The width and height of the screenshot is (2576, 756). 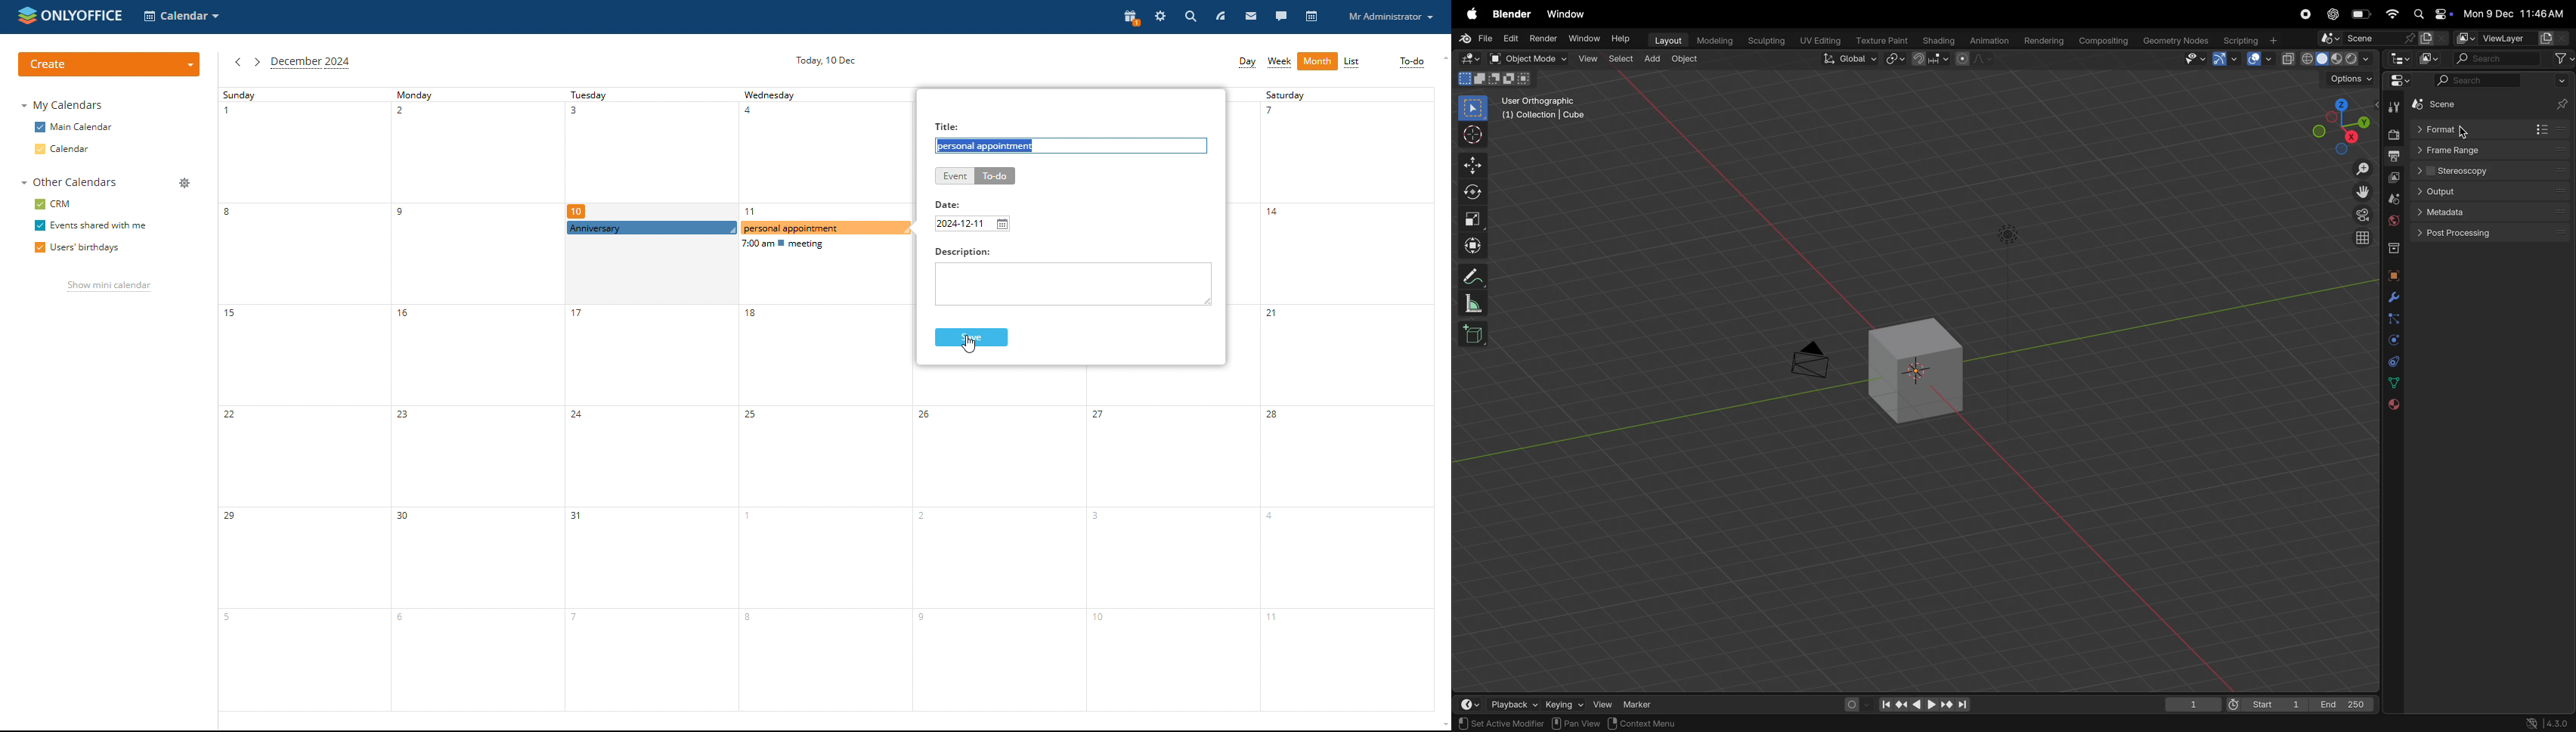 What do you see at coordinates (1547, 724) in the screenshot?
I see `region` at bounding box center [1547, 724].